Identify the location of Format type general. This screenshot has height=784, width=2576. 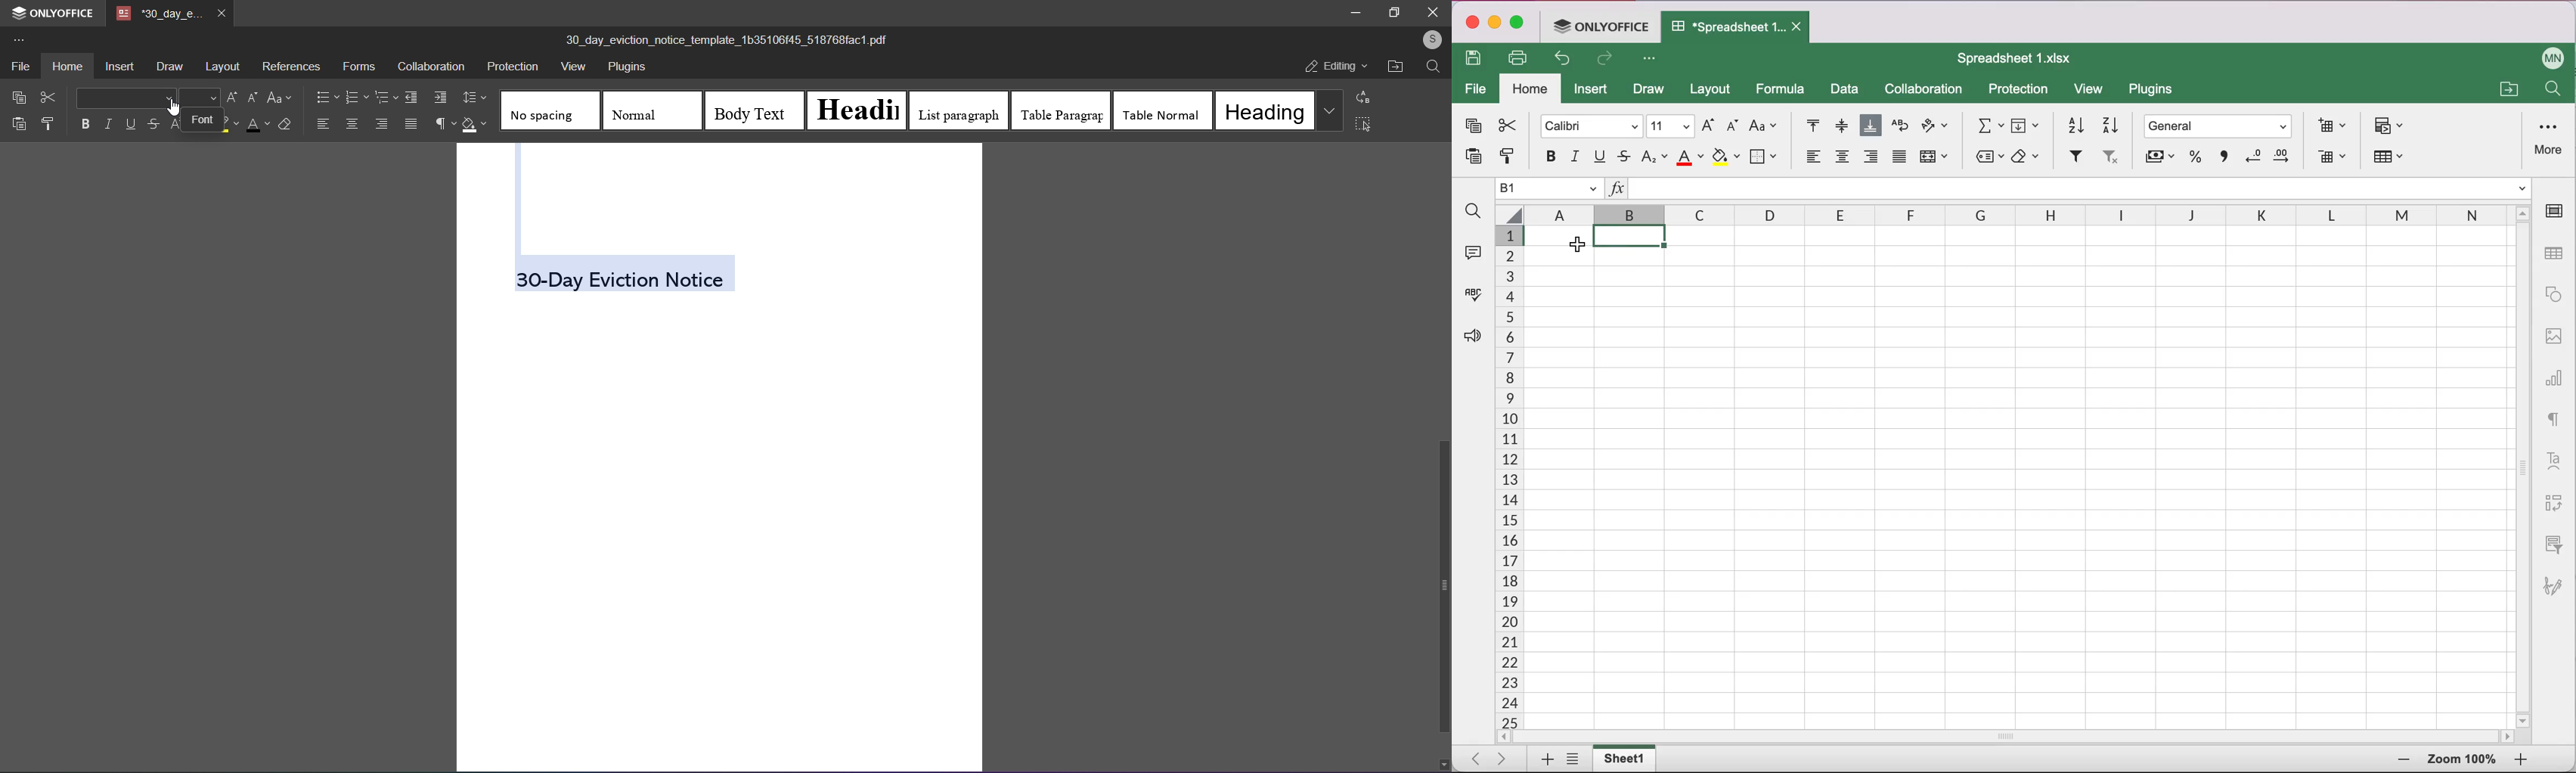
(2221, 128).